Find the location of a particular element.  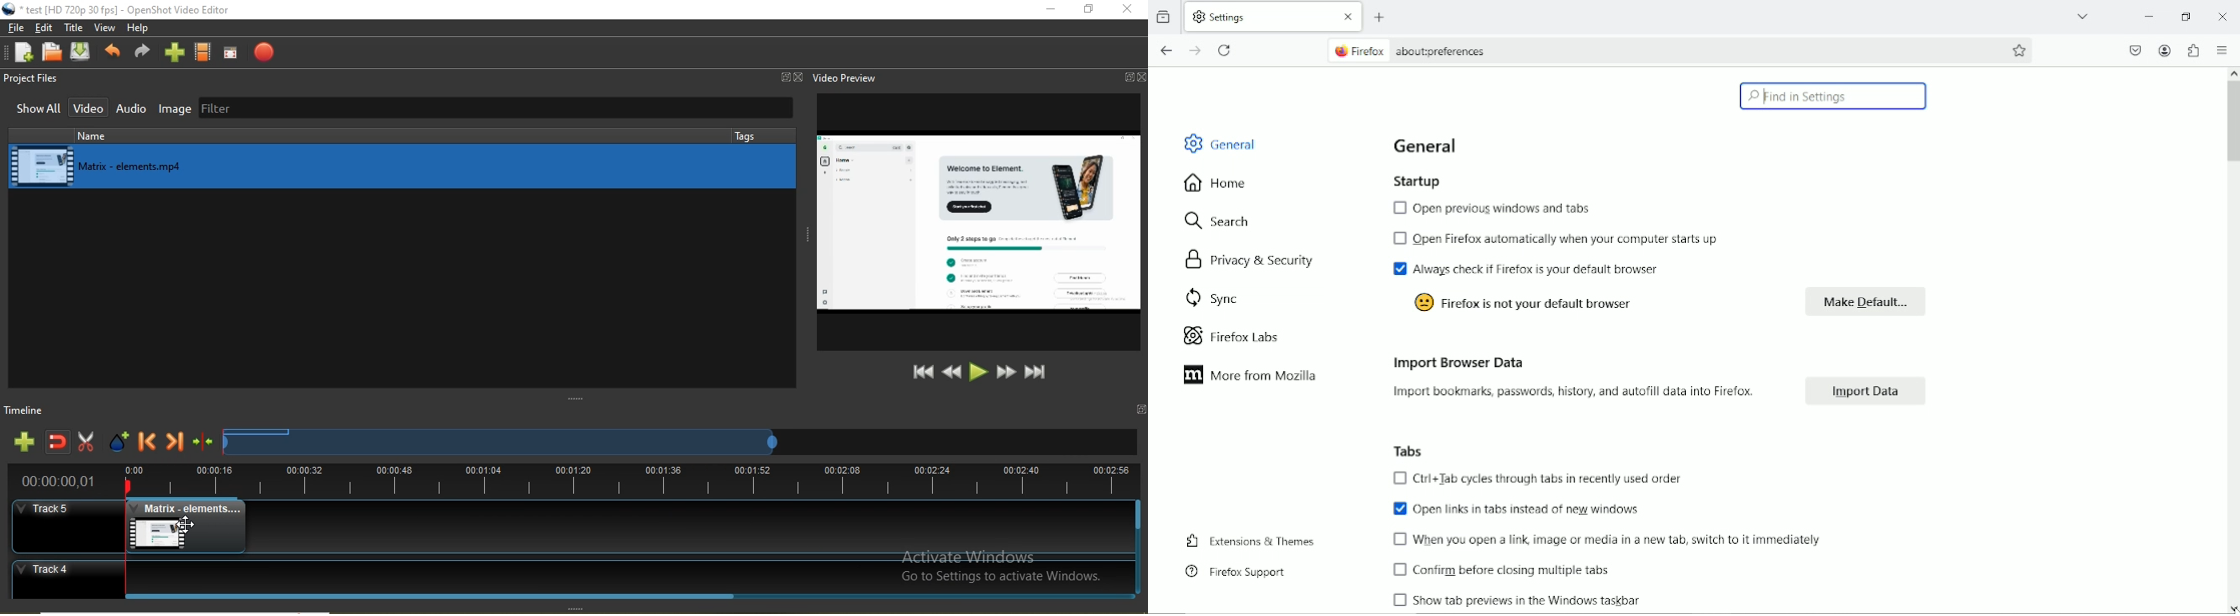

account is located at coordinates (2165, 51).